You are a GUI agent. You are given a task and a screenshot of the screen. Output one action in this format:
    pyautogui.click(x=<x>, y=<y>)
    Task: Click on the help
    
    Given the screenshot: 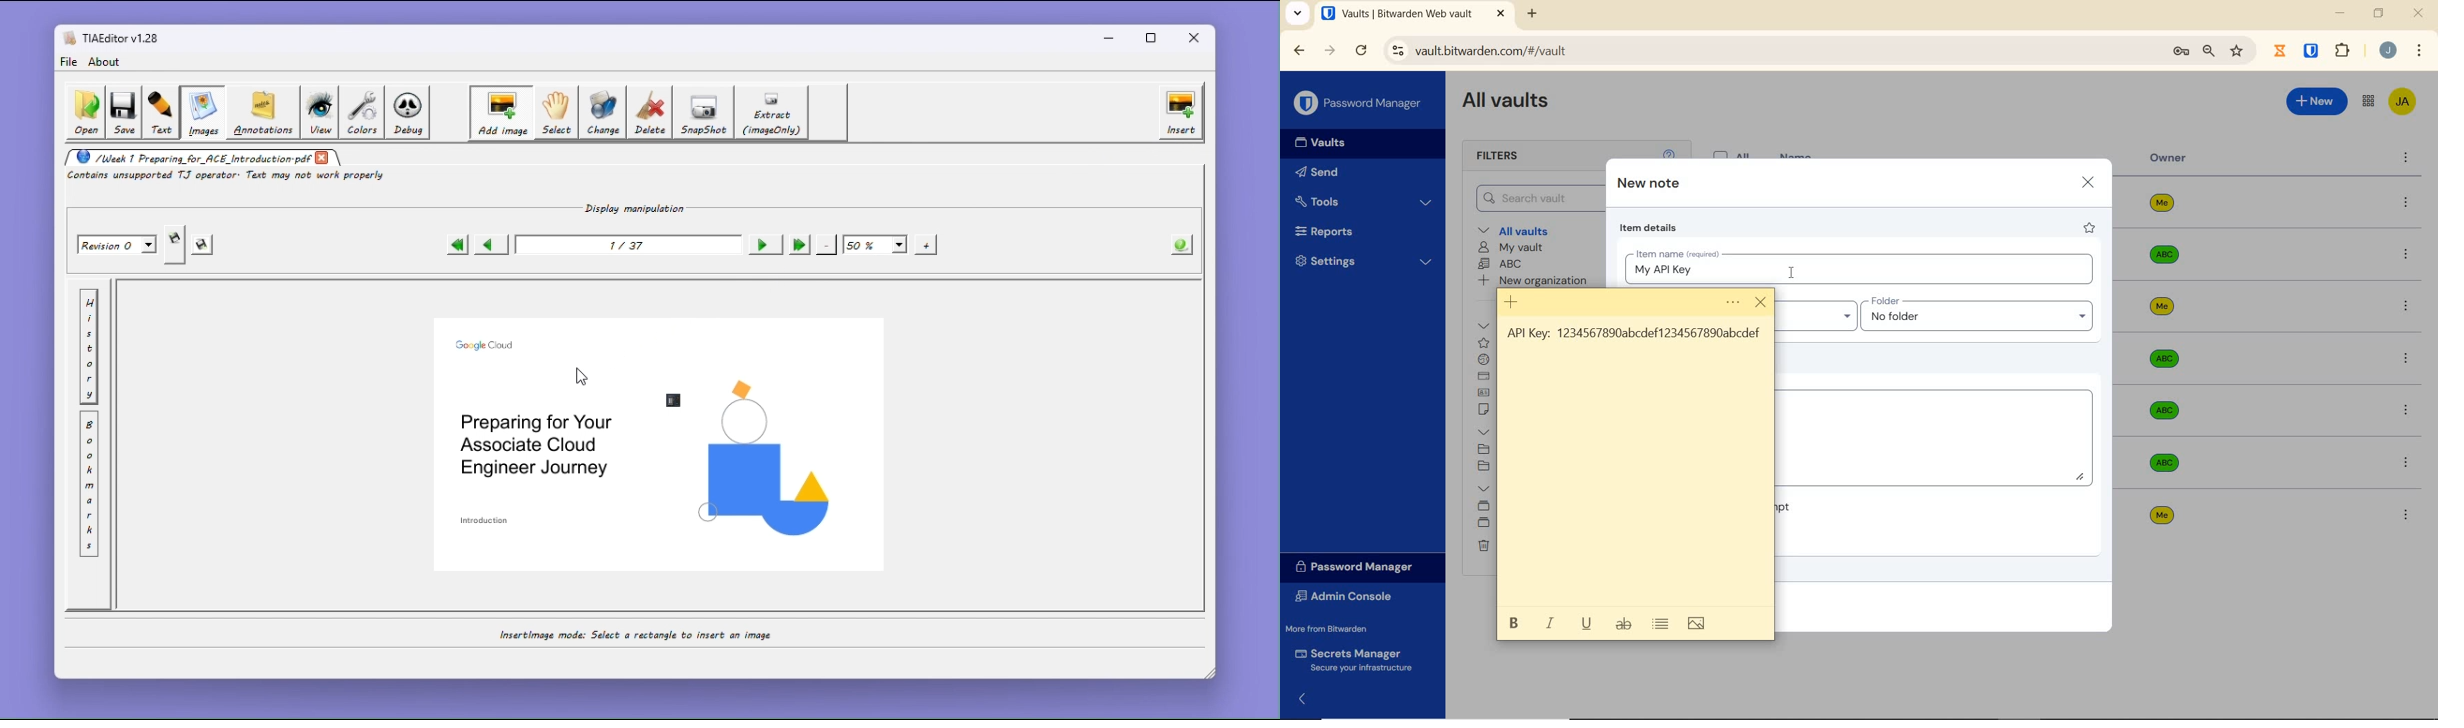 What is the action you would take?
    pyautogui.click(x=1669, y=152)
    